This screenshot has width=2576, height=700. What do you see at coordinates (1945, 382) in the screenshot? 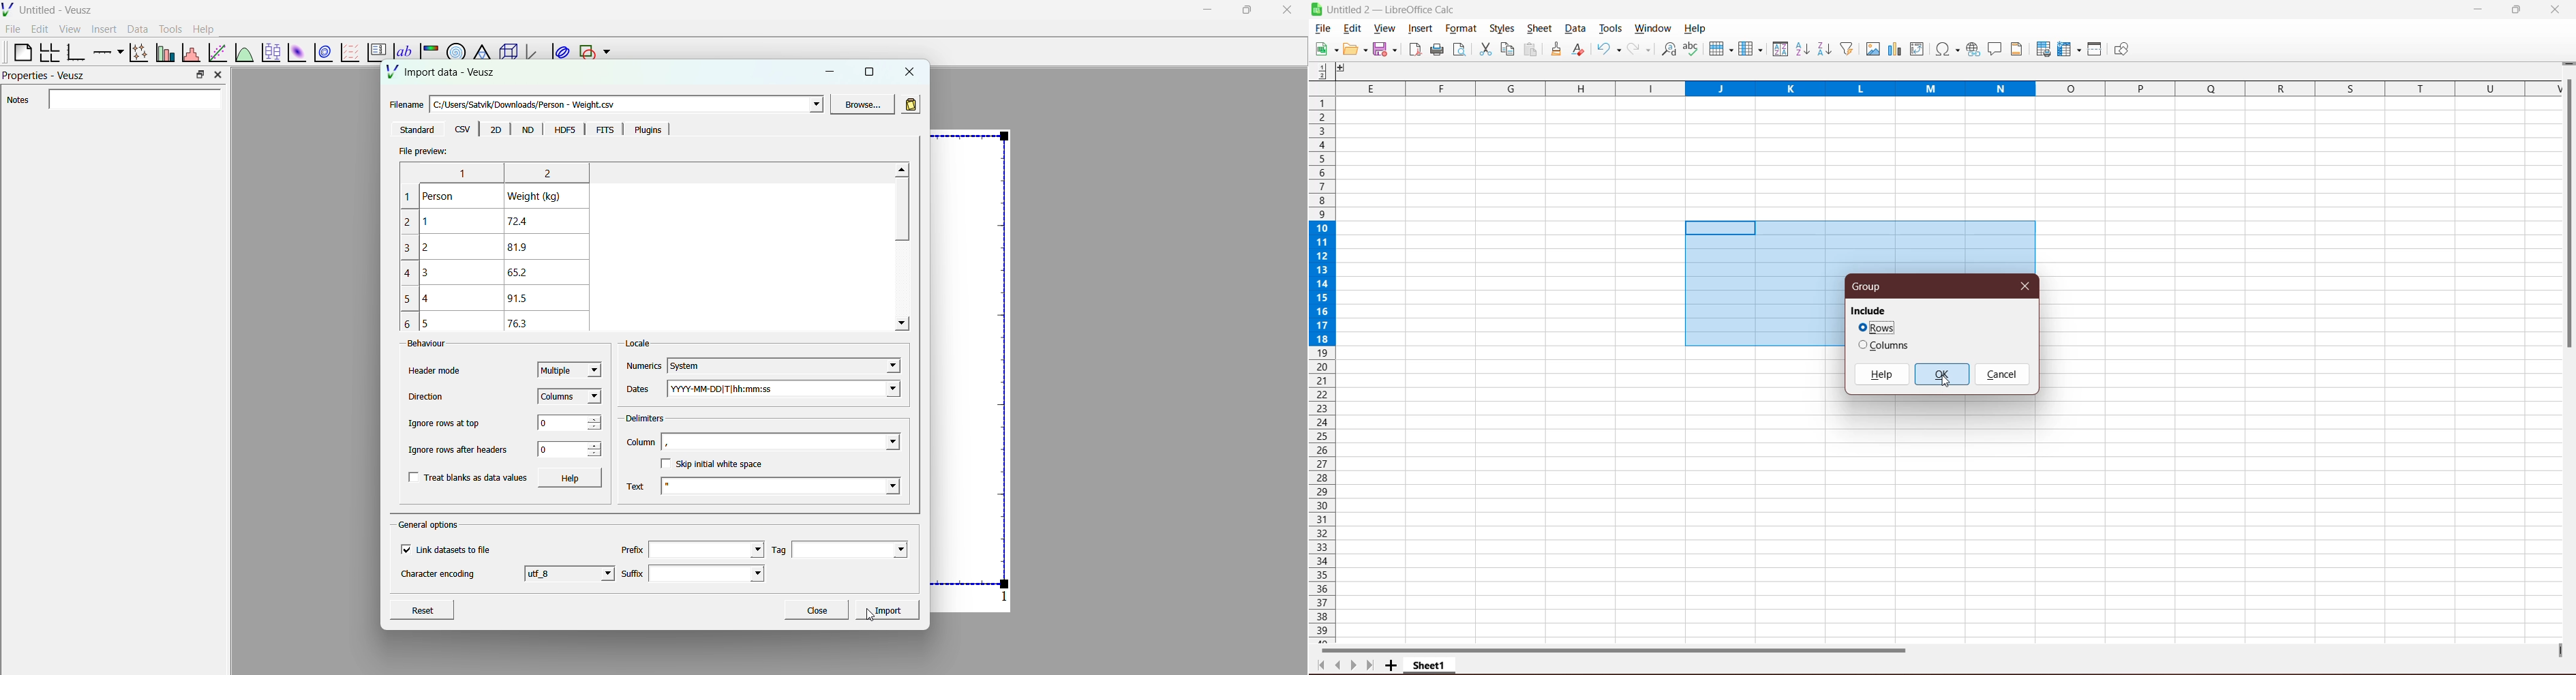
I see `Cursor` at bounding box center [1945, 382].